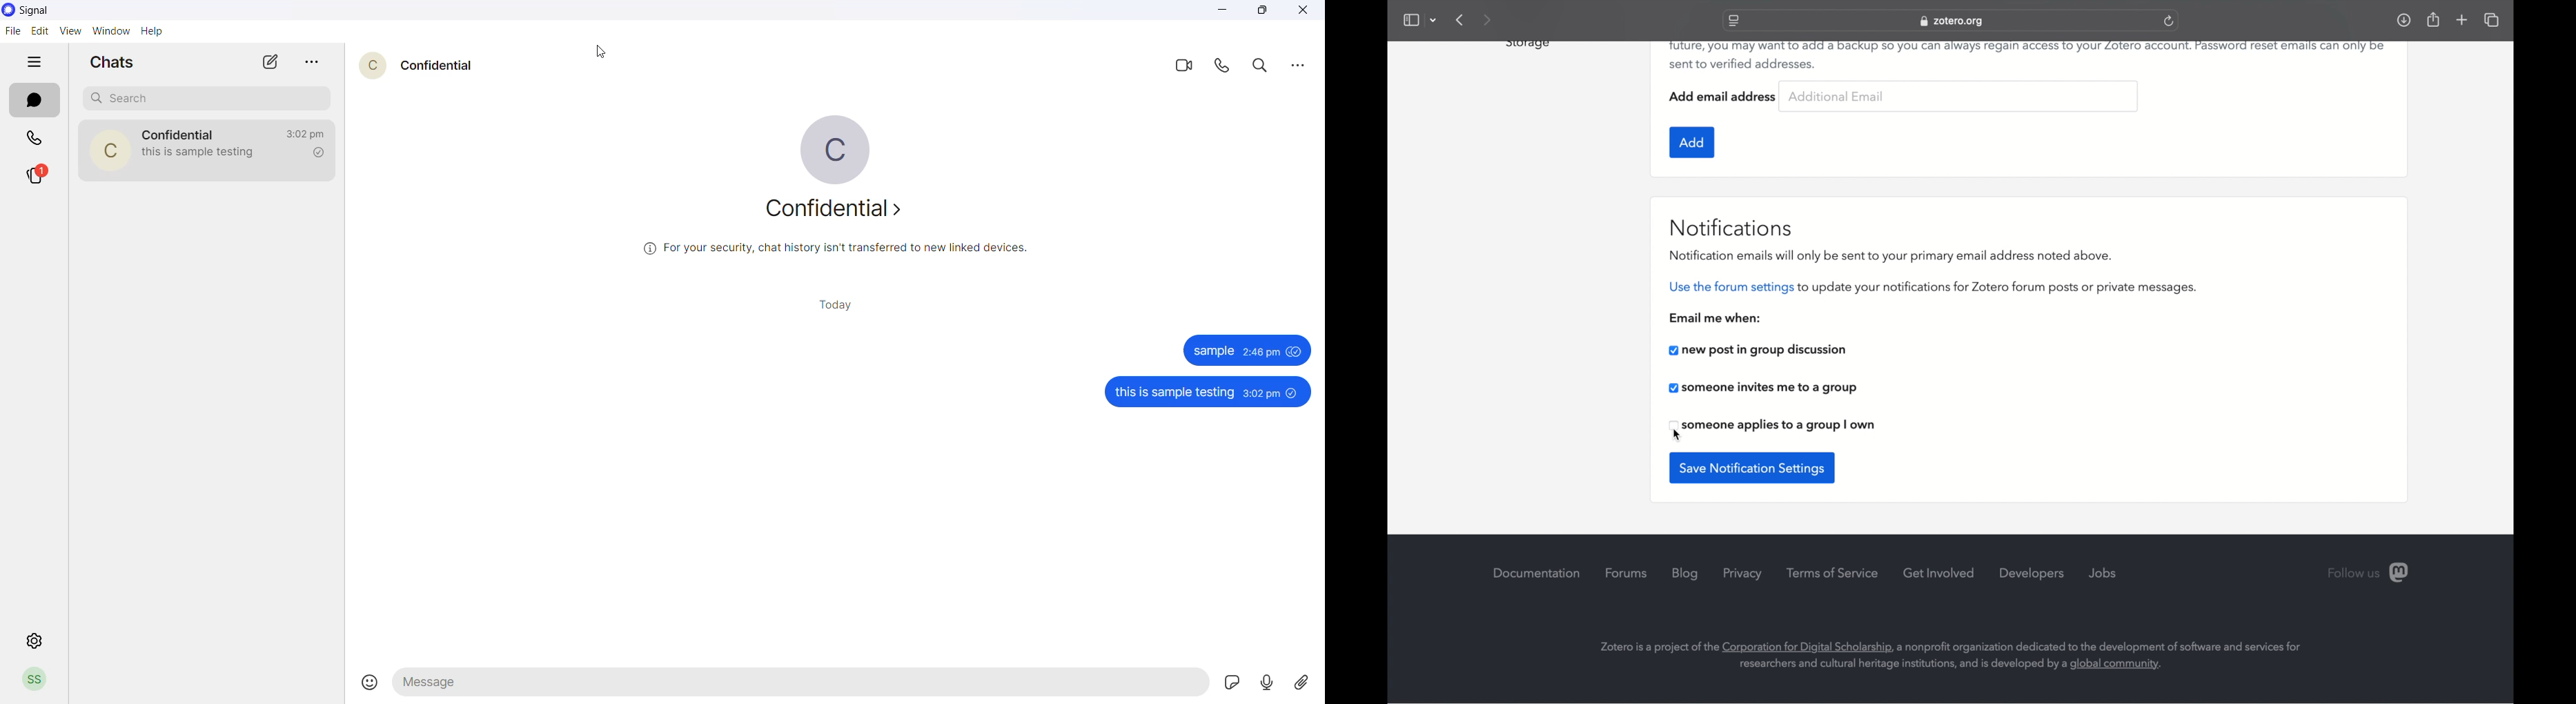  Describe the element at coordinates (1261, 69) in the screenshot. I see `search in messages` at that location.